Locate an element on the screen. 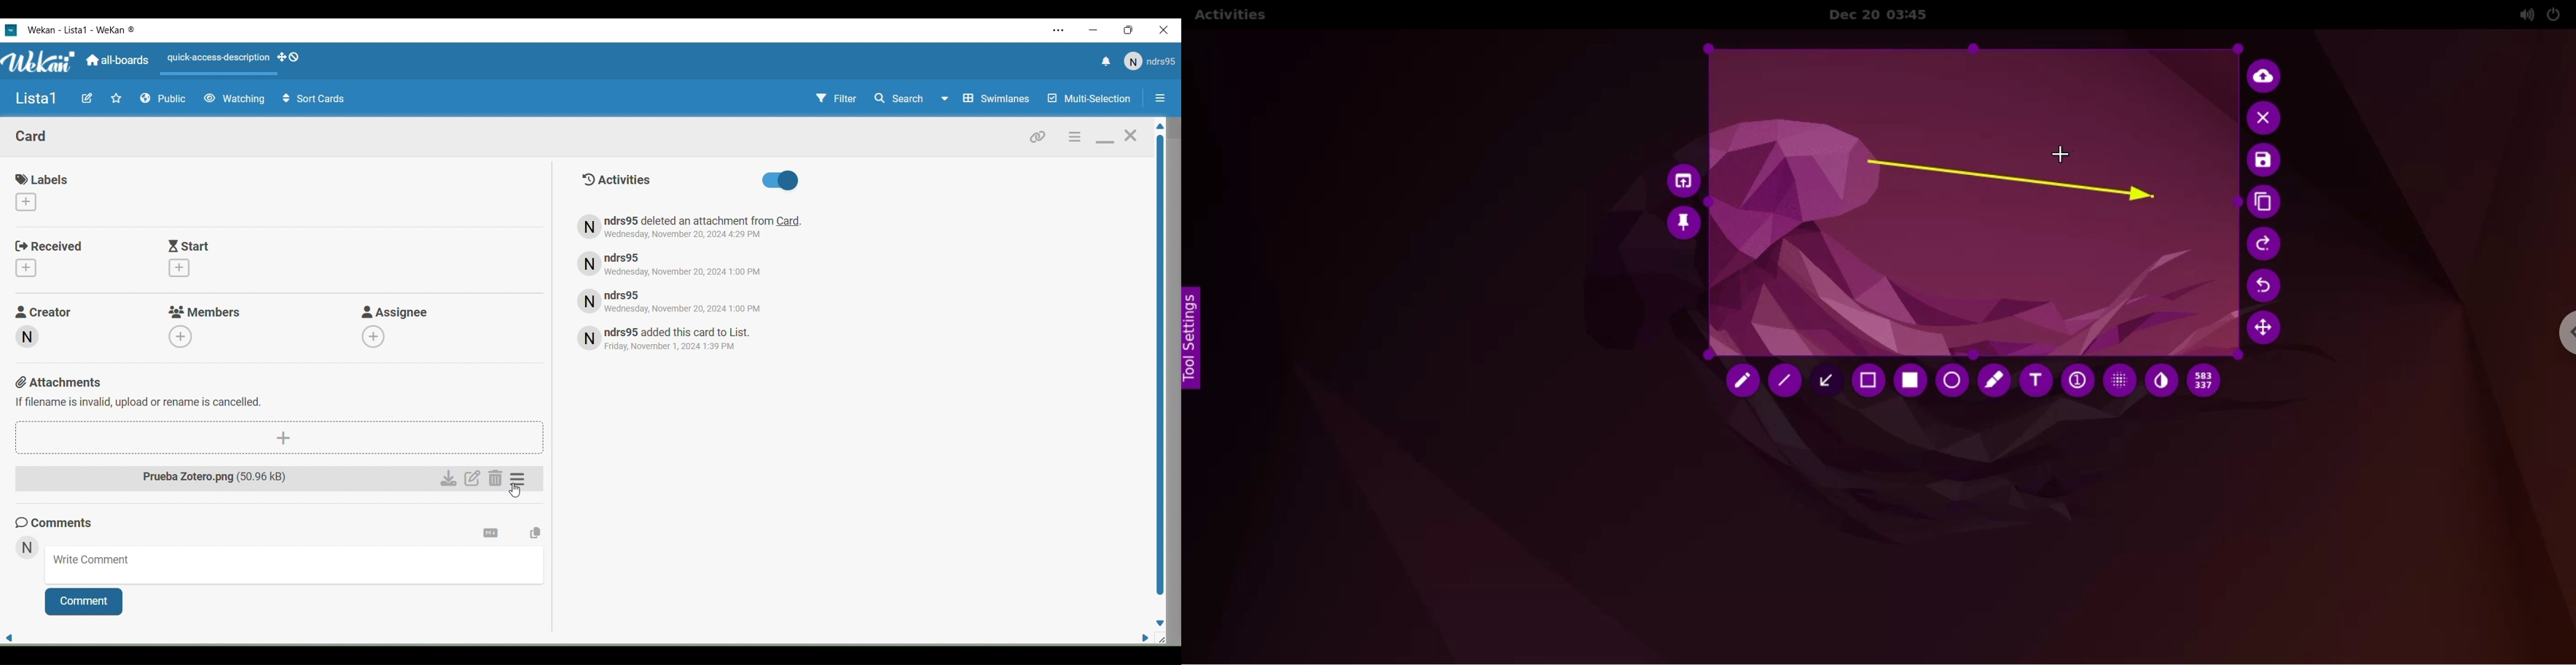 Image resolution: width=2576 pixels, height=672 pixels. x and y coordinates value is located at coordinates (2209, 381).